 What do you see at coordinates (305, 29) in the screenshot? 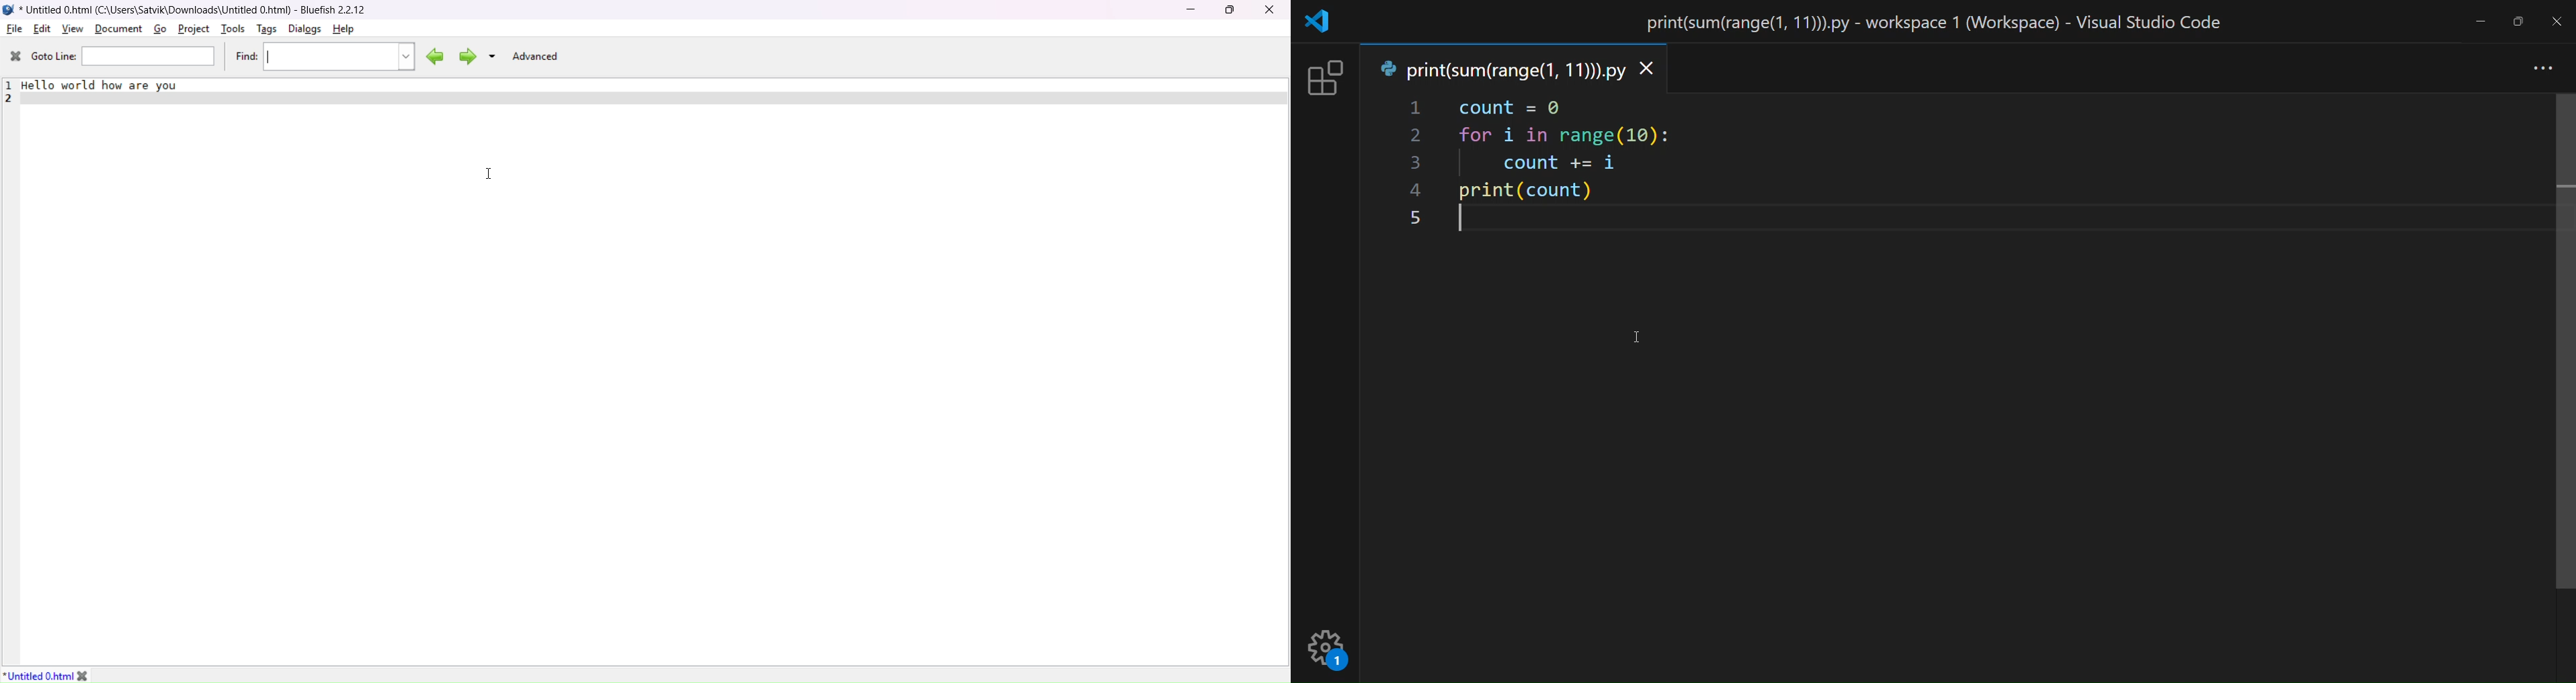
I see `dialog` at bounding box center [305, 29].